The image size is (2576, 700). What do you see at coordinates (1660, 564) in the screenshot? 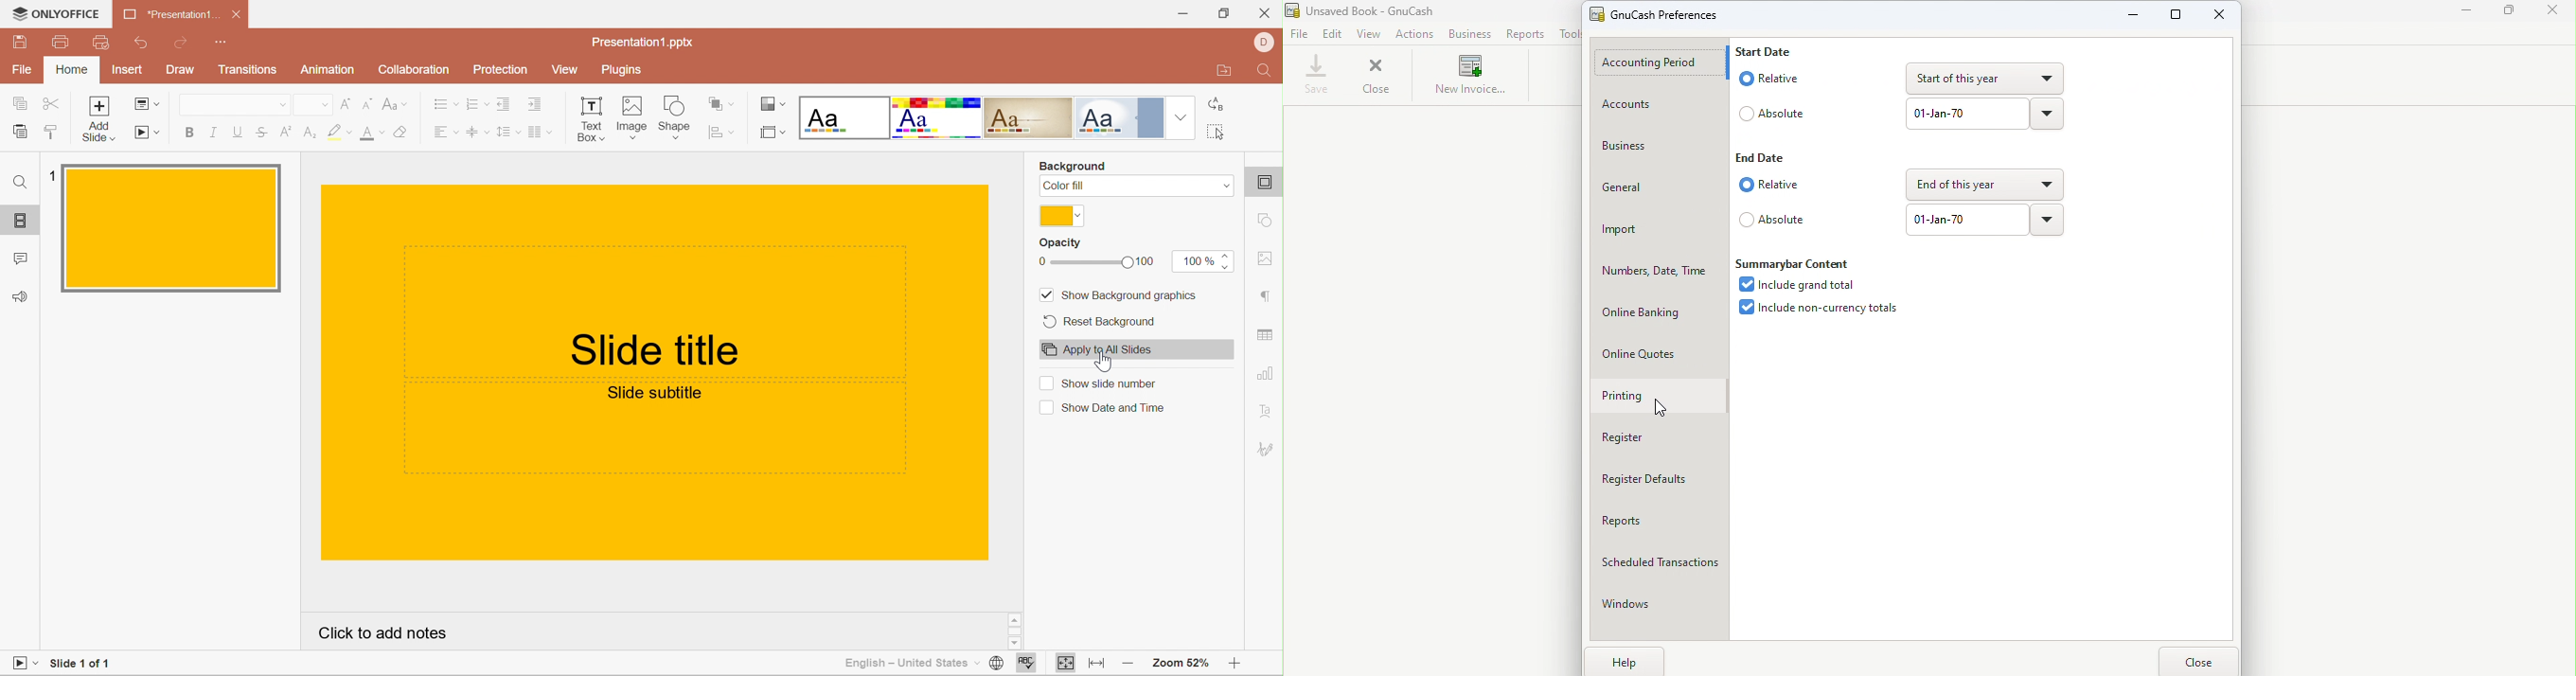
I see `Scheduled Transactions` at bounding box center [1660, 564].